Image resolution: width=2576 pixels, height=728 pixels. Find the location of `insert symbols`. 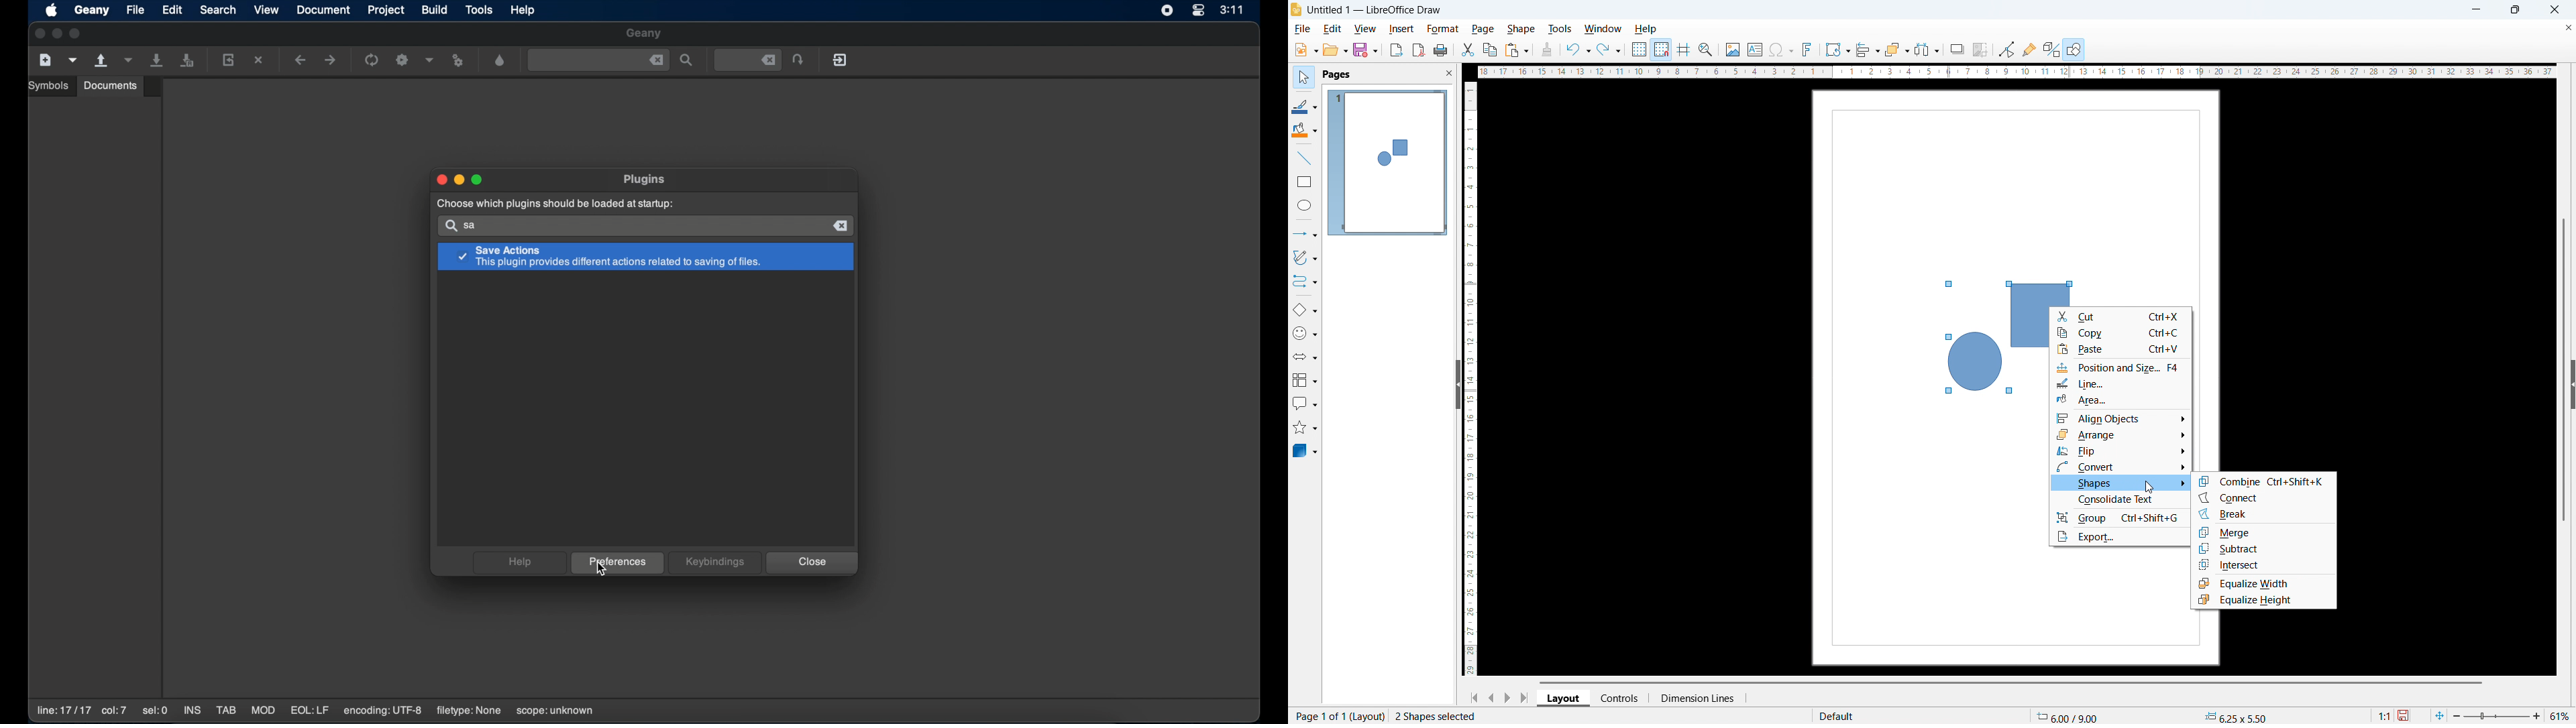

insert symbols is located at coordinates (1781, 50).